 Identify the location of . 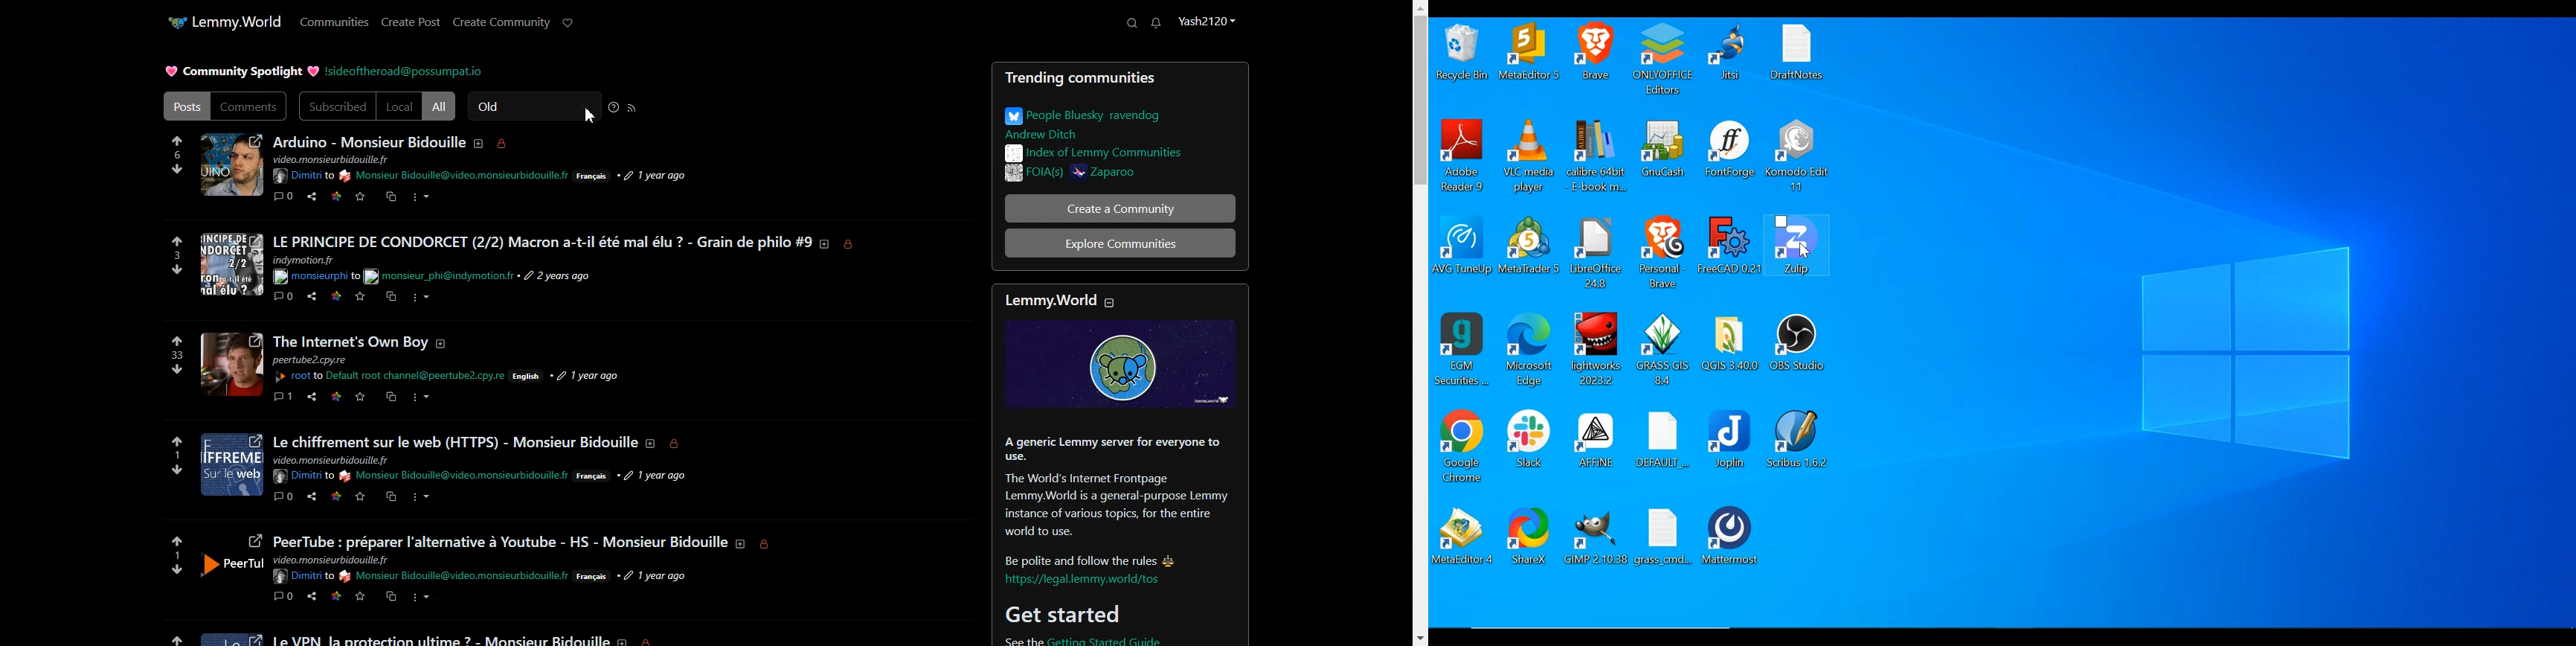
(234, 465).